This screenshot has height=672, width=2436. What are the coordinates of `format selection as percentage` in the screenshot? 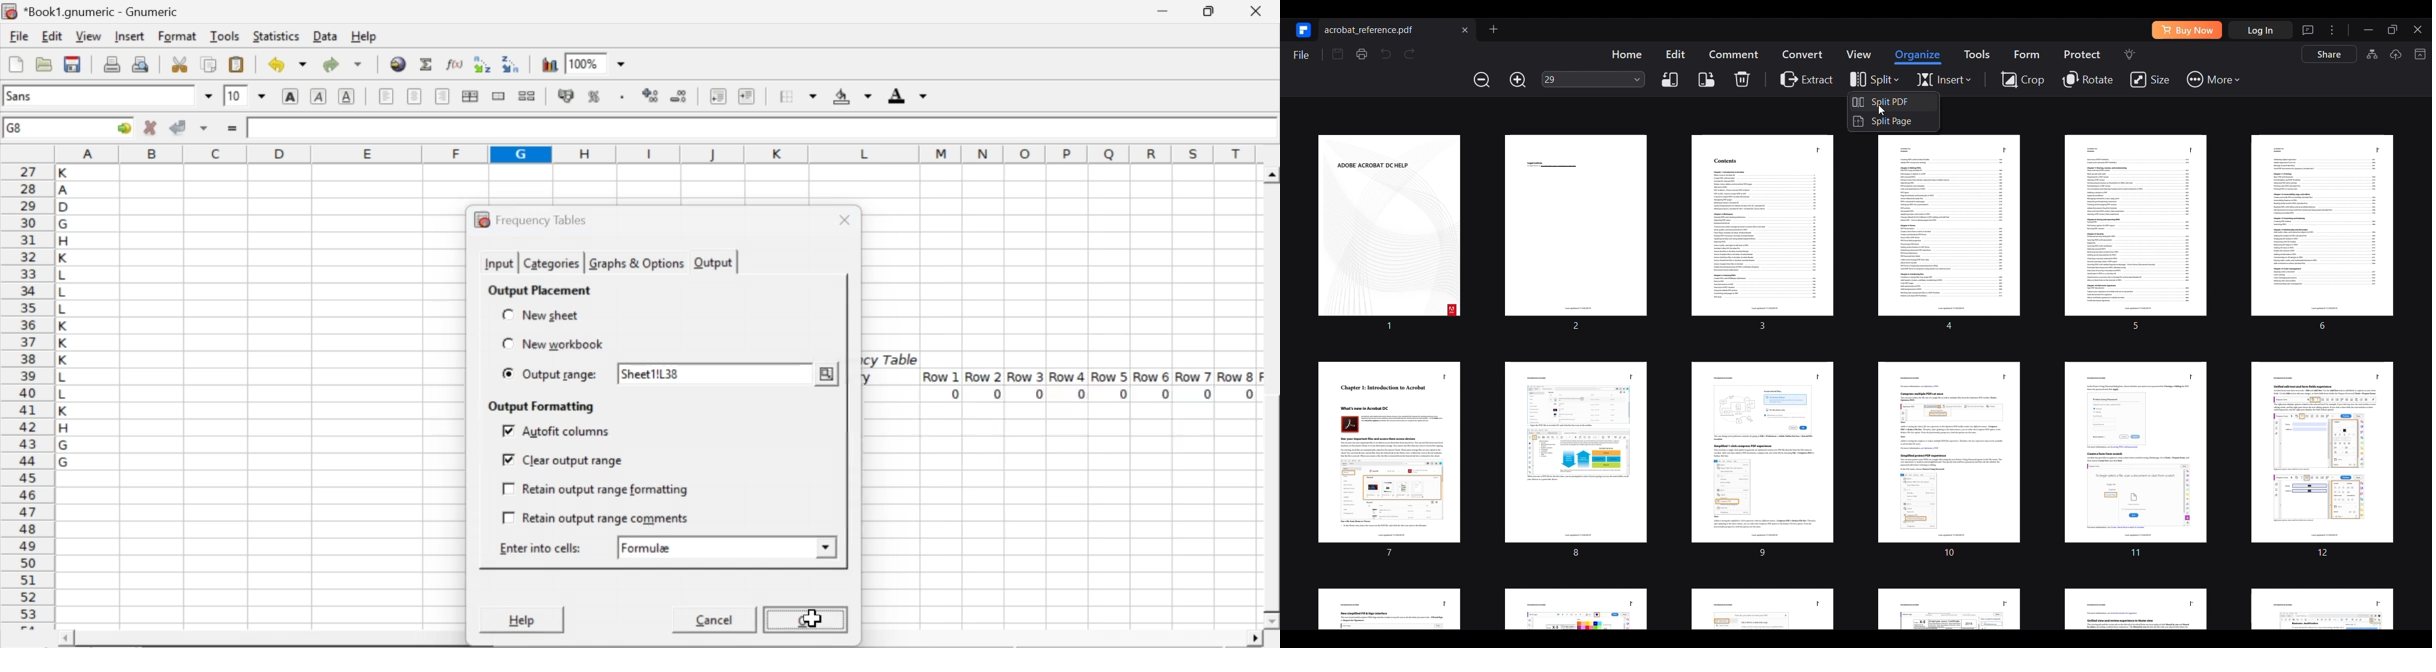 It's located at (592, 96).